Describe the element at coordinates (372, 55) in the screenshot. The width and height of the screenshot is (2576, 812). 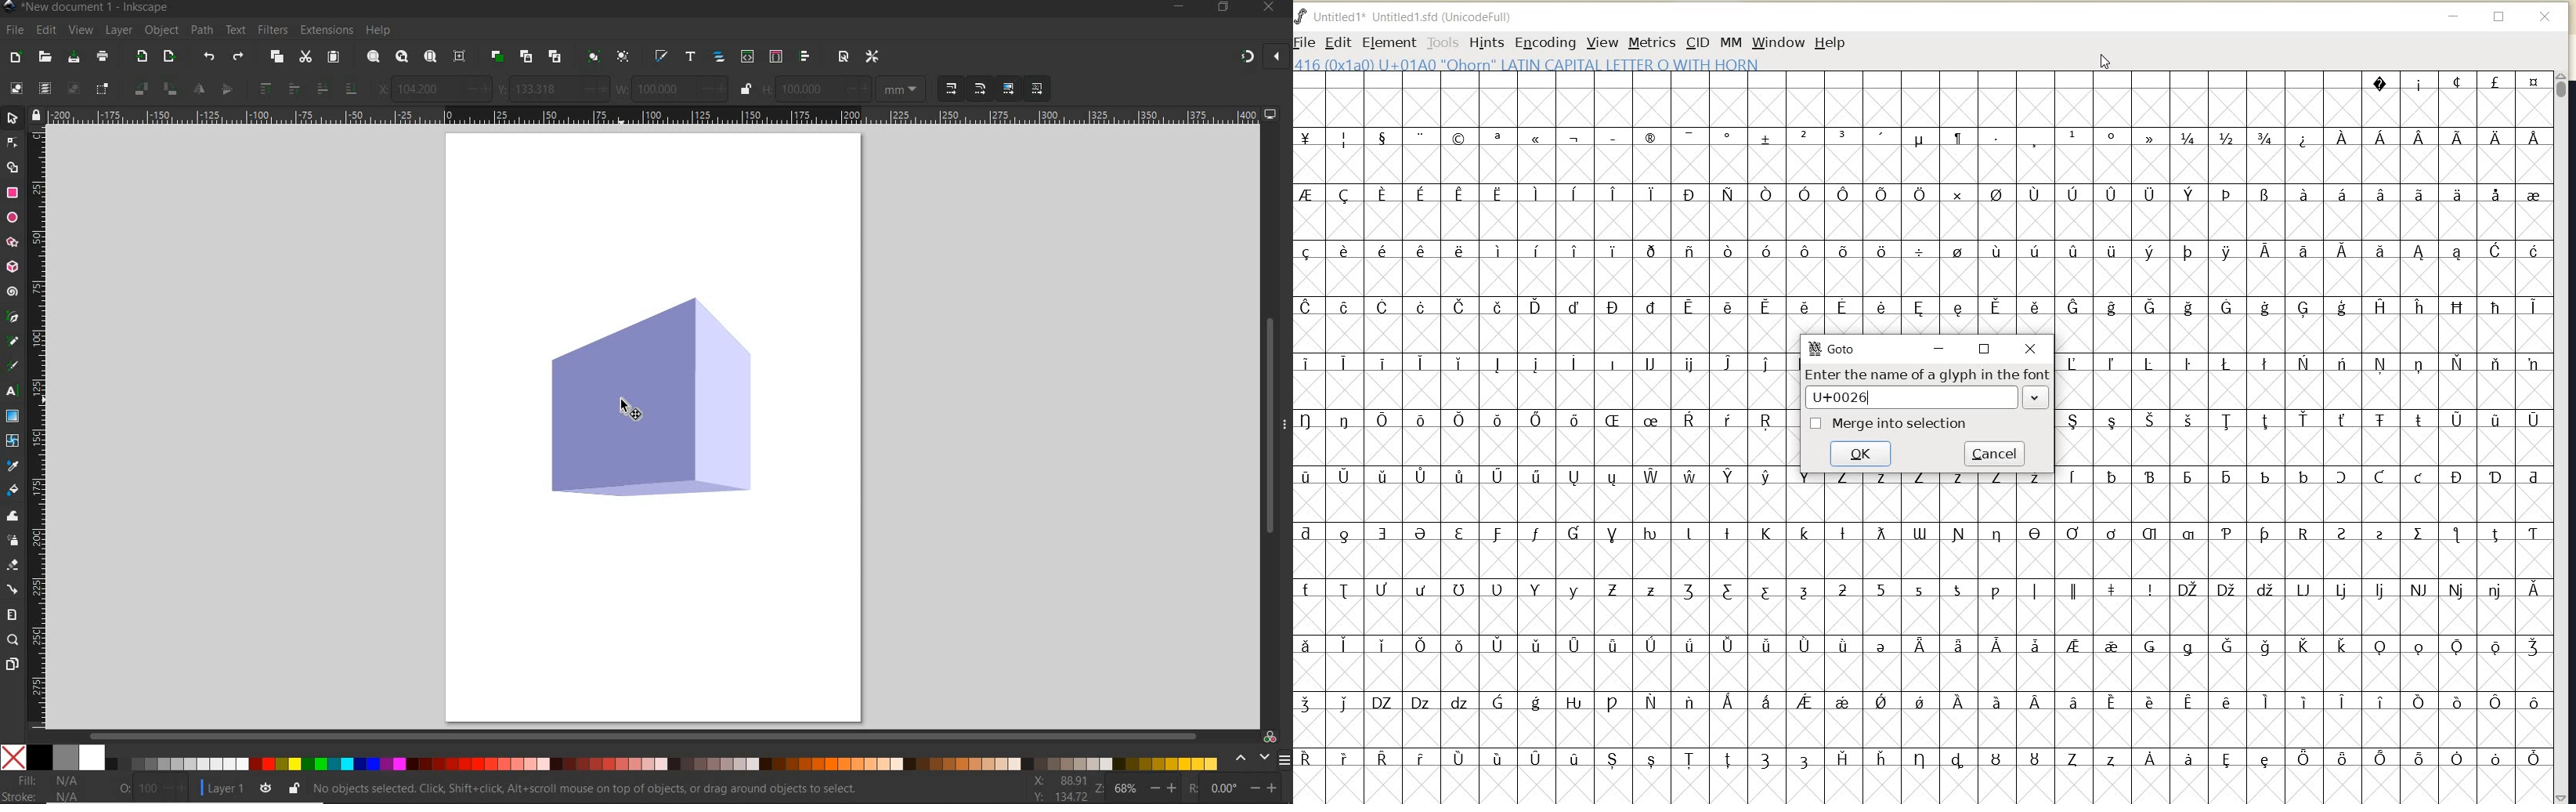
I see `ZOOM SELECTION` at that location.